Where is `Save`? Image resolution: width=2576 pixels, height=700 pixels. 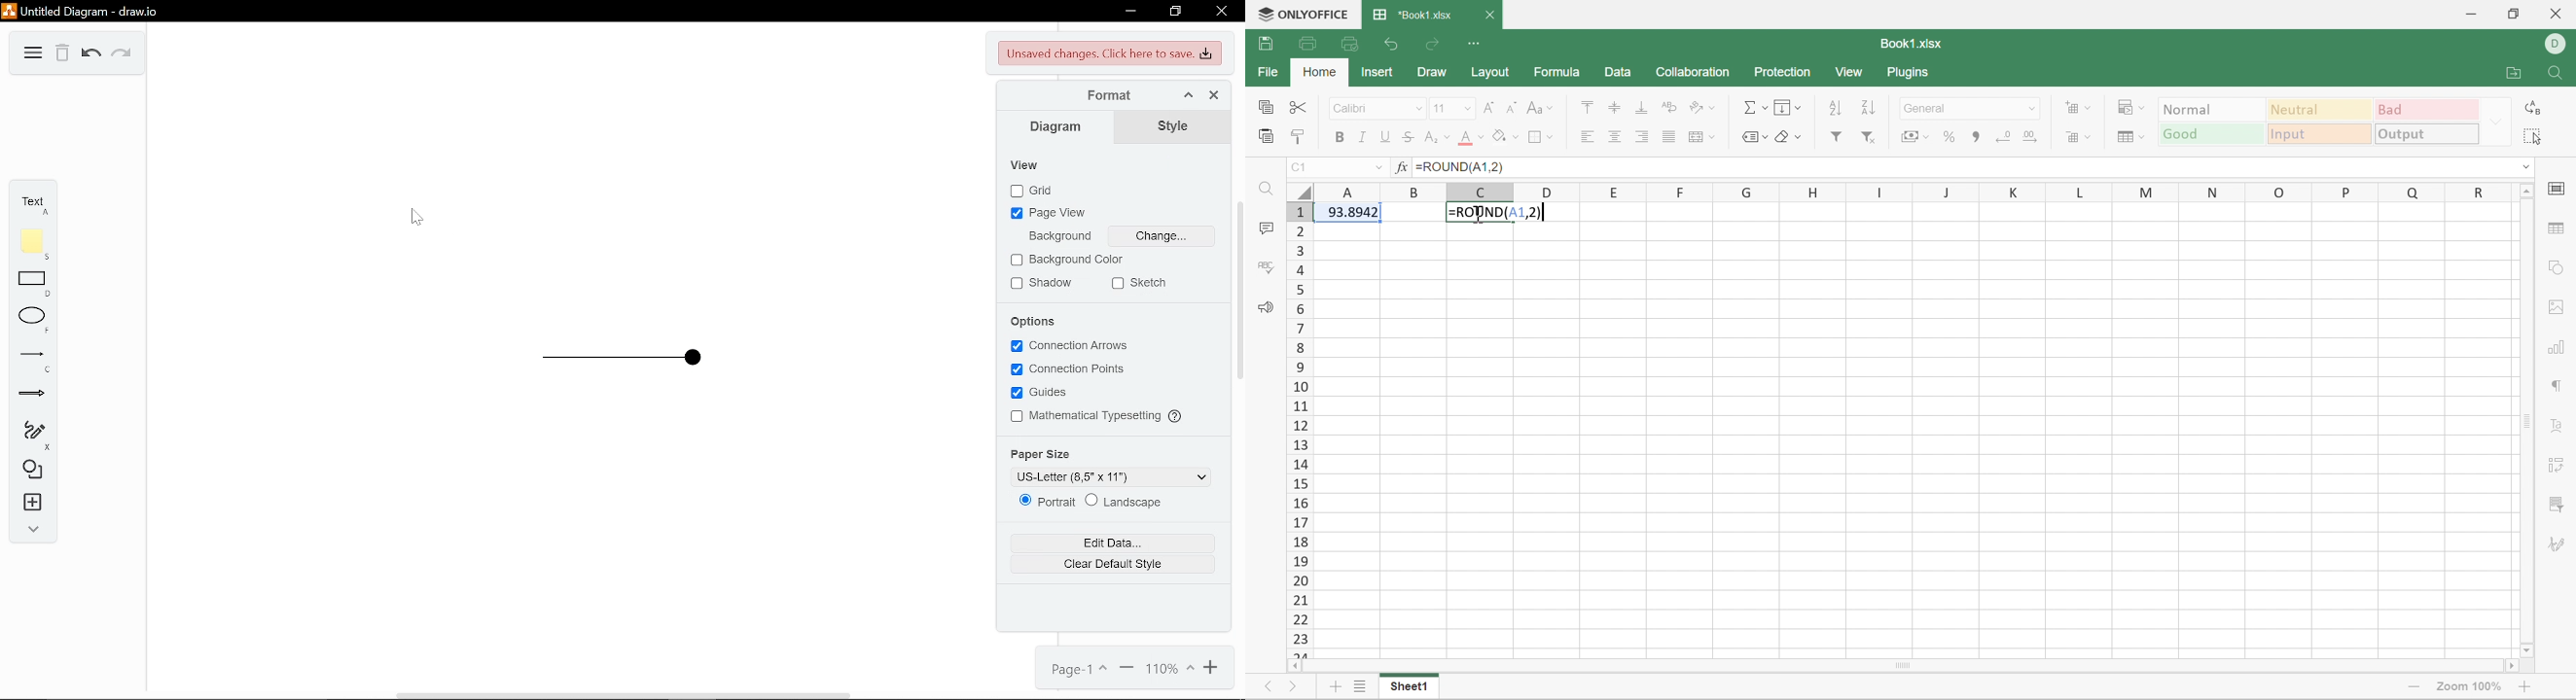 Save is located at coordinates (1264, 44).